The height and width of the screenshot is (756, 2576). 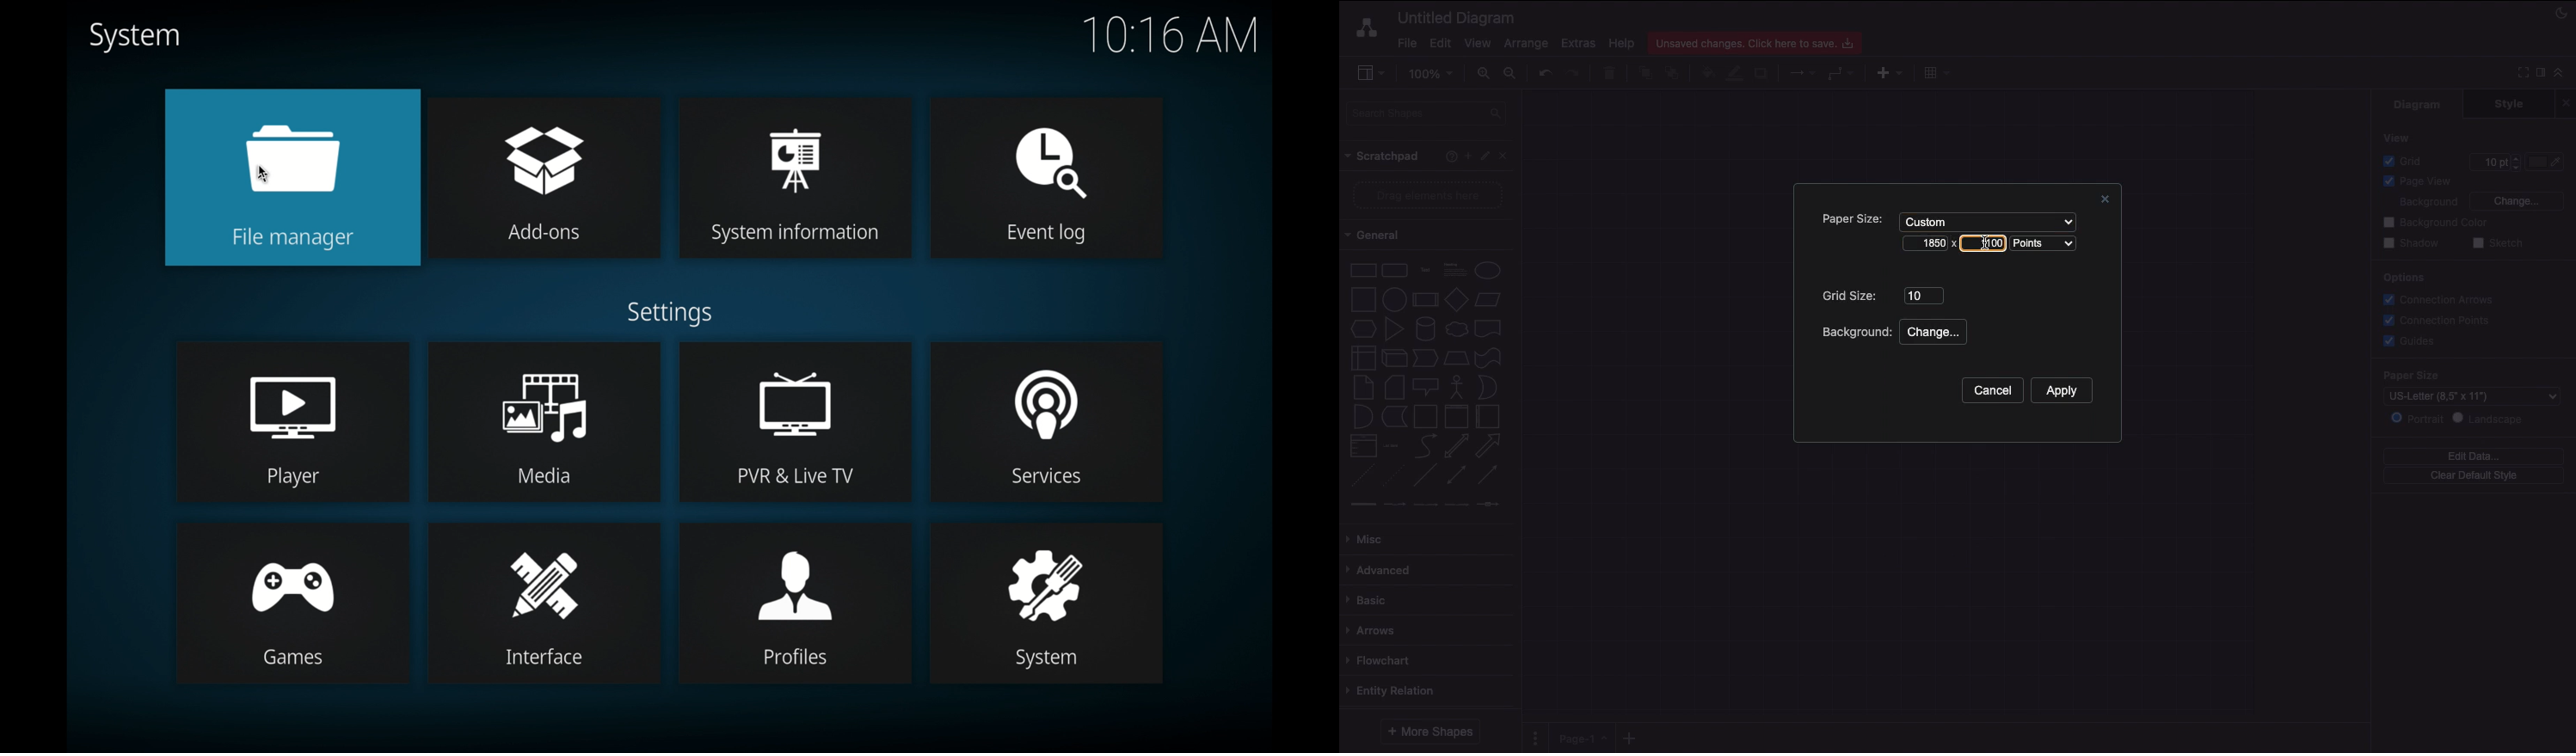 I want to click on Square, so click(x=1362, y=299).